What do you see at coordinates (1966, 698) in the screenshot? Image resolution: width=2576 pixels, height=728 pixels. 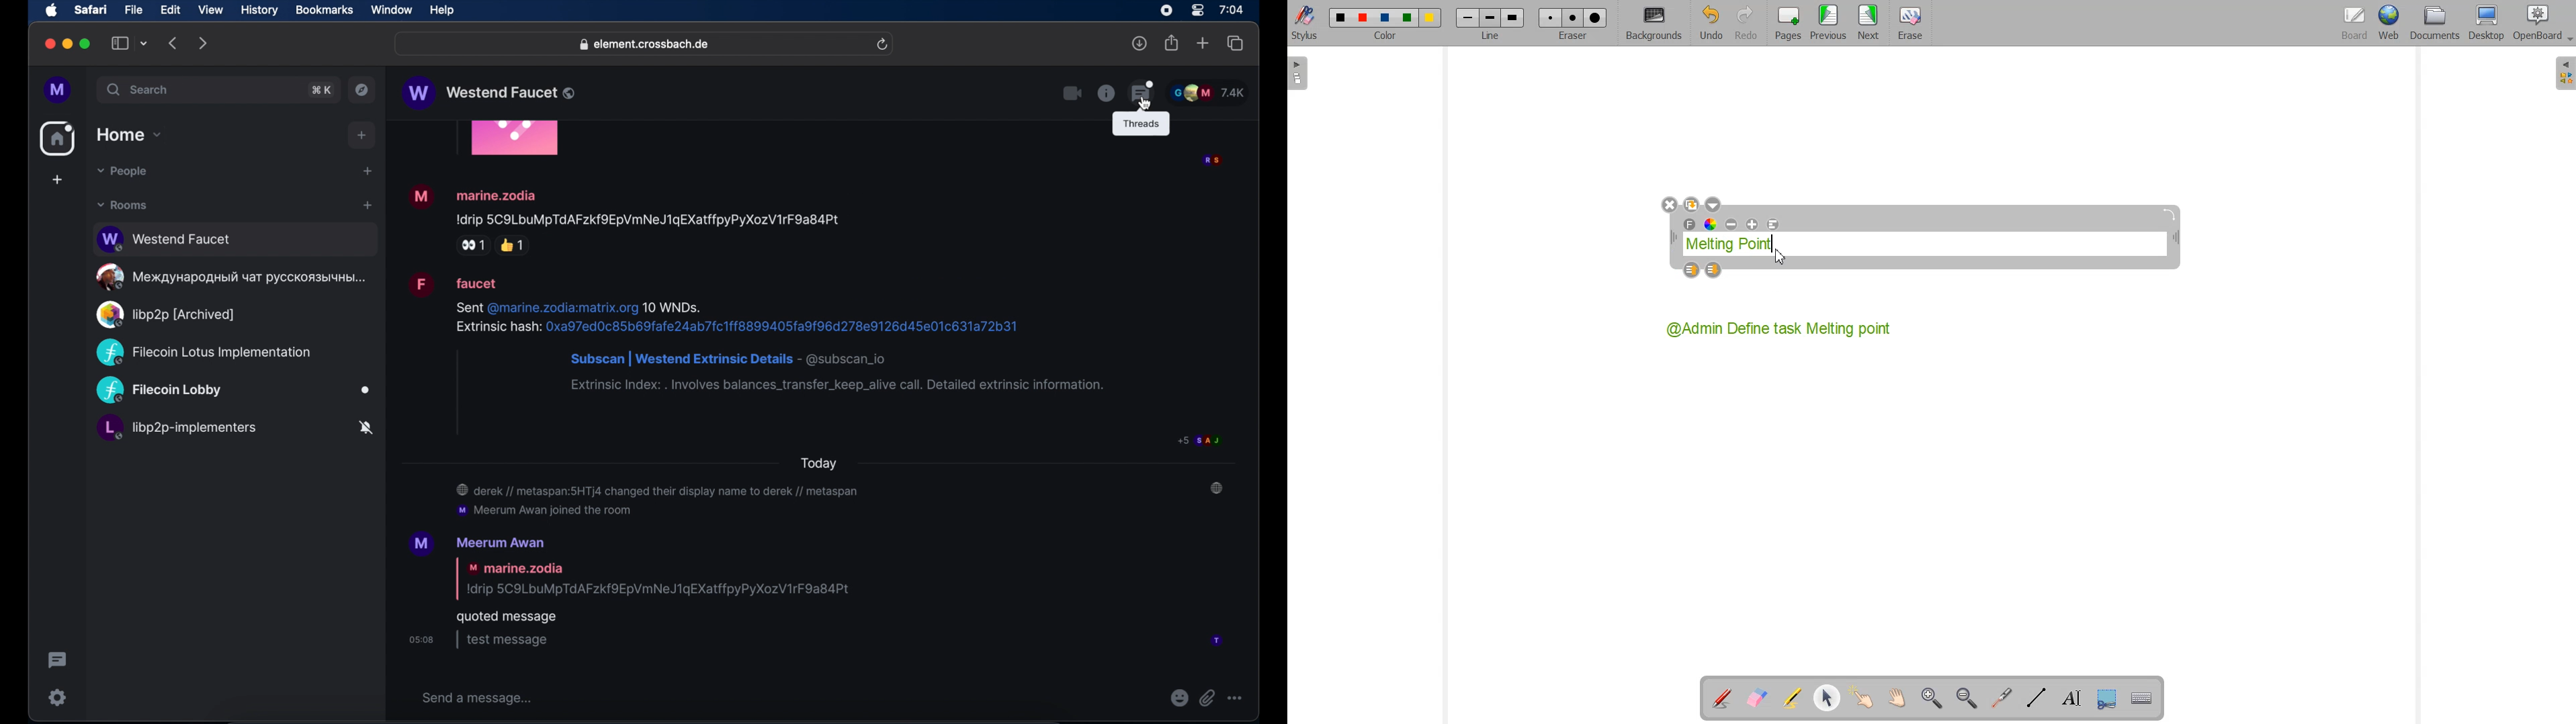 I see `Zoom Out` at bounding box center [1966, 698].